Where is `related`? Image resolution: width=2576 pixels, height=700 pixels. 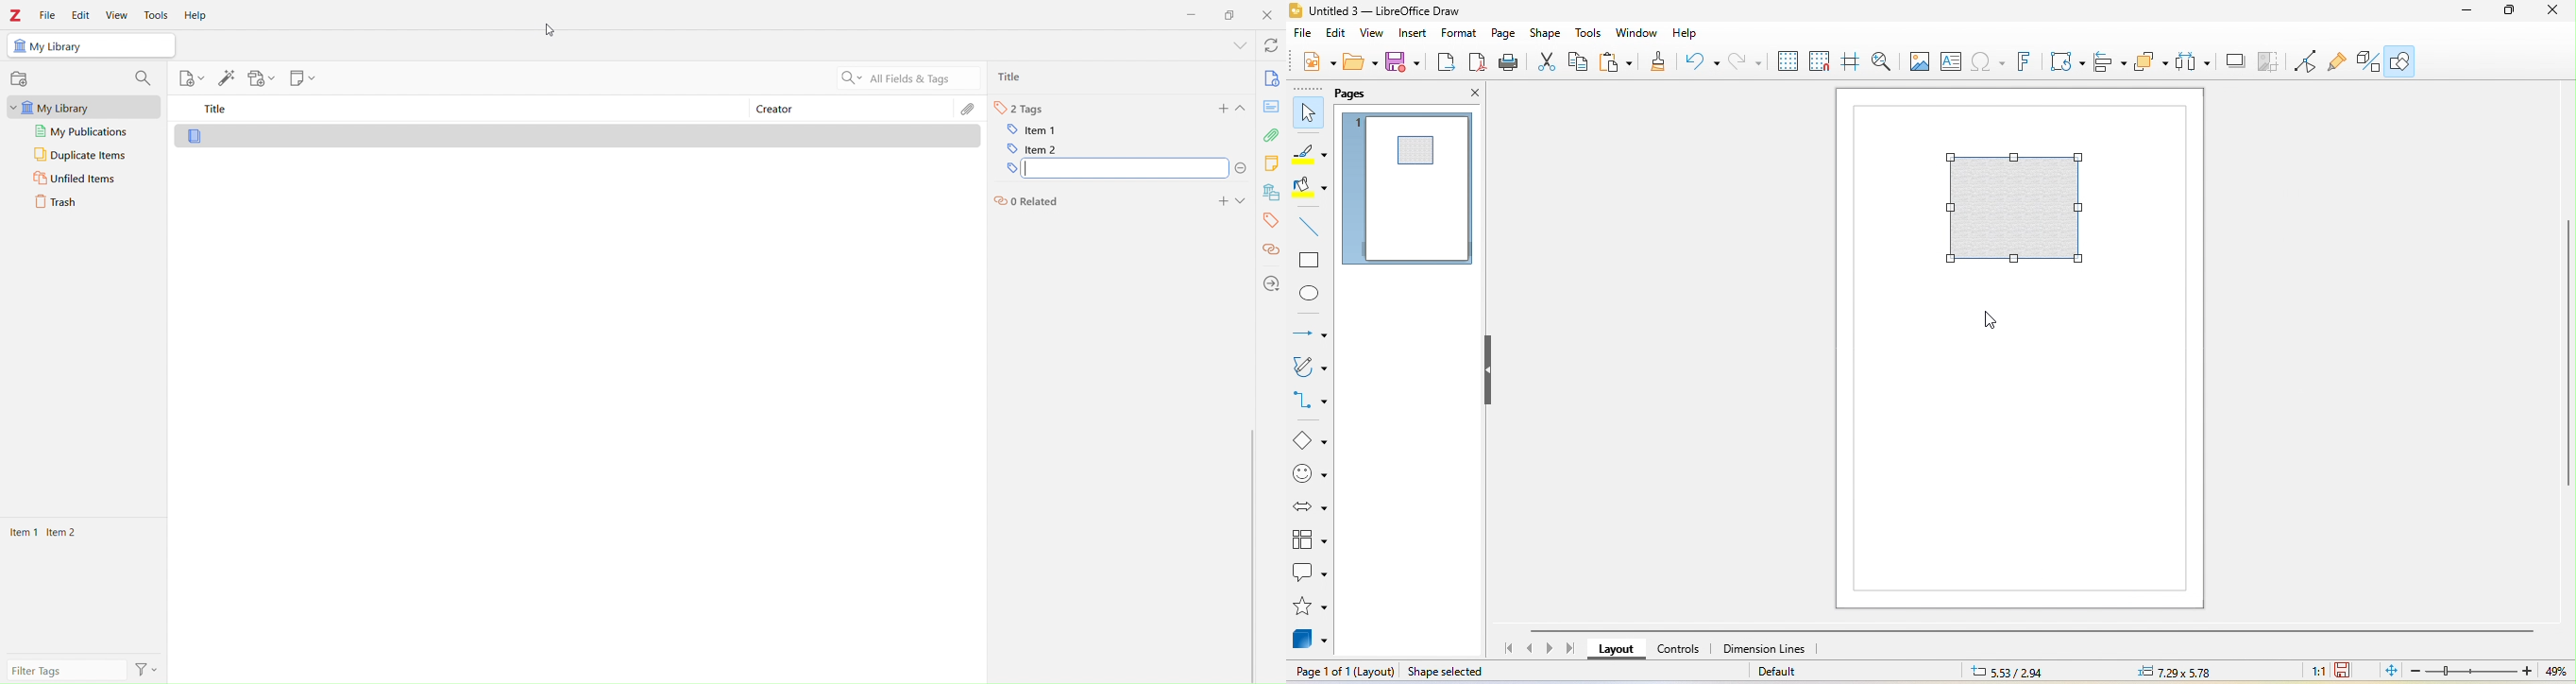 related is located at coordinates (1034, 199).